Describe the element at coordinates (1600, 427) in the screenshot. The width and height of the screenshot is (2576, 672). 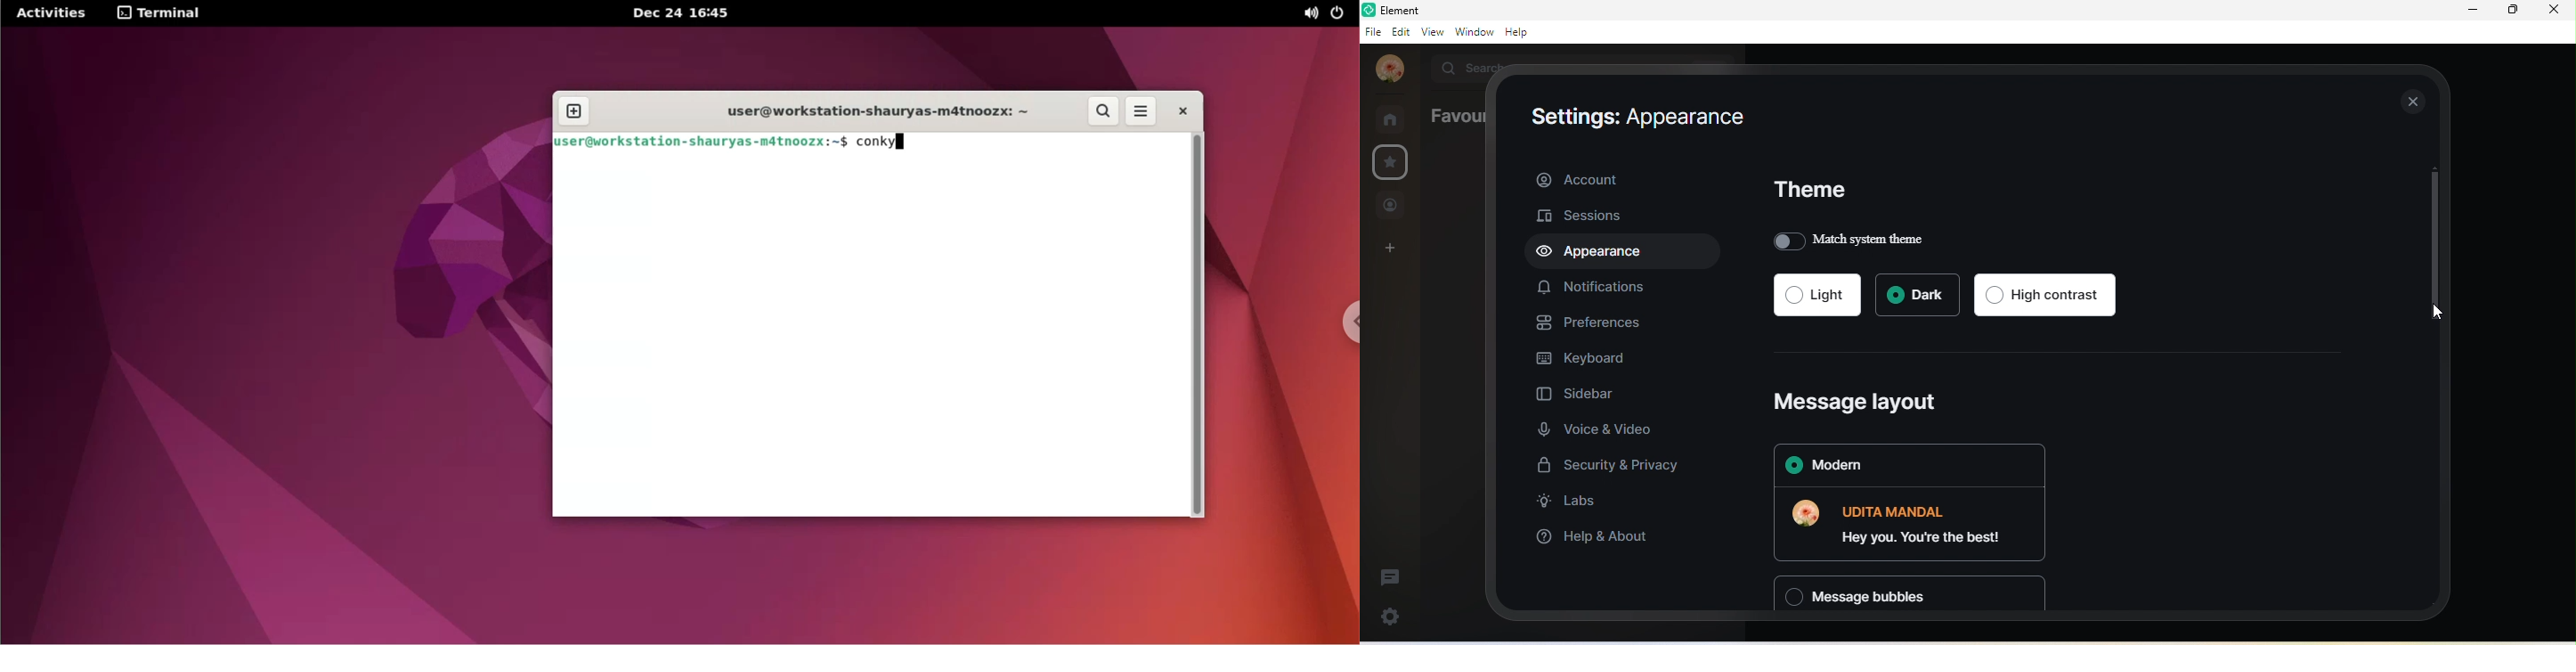
I see `voice and video` at that location.